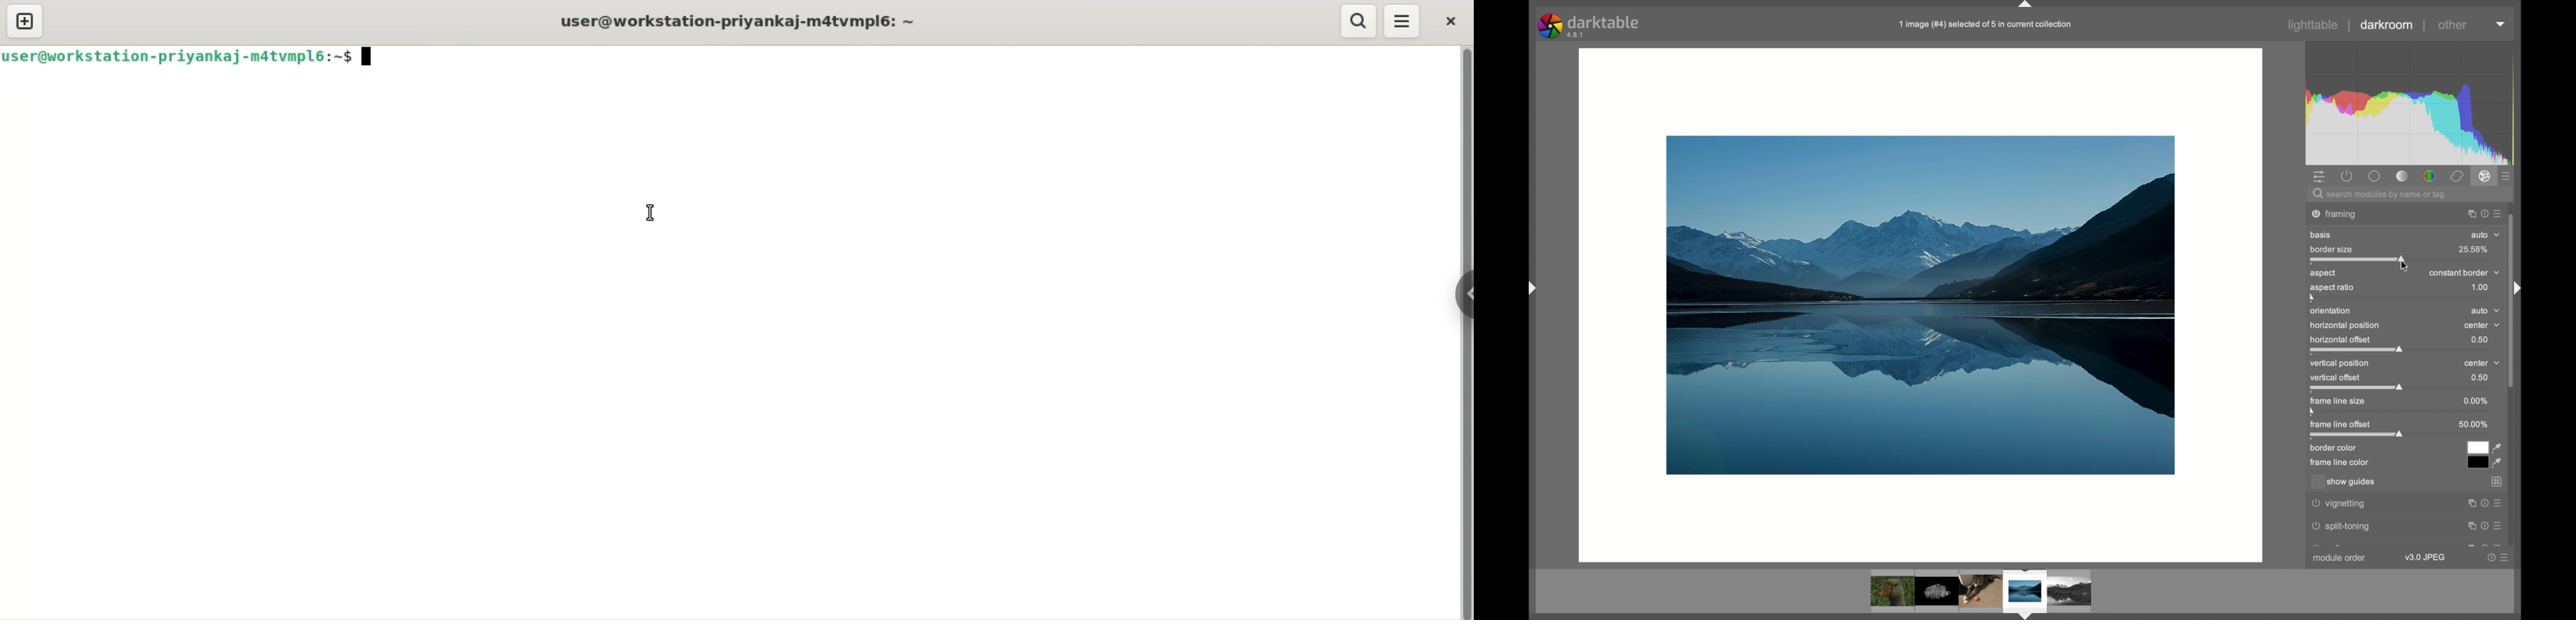 This screenshot has width=2576, height=644. I want to click on quick access panel, so click(2320, 177).